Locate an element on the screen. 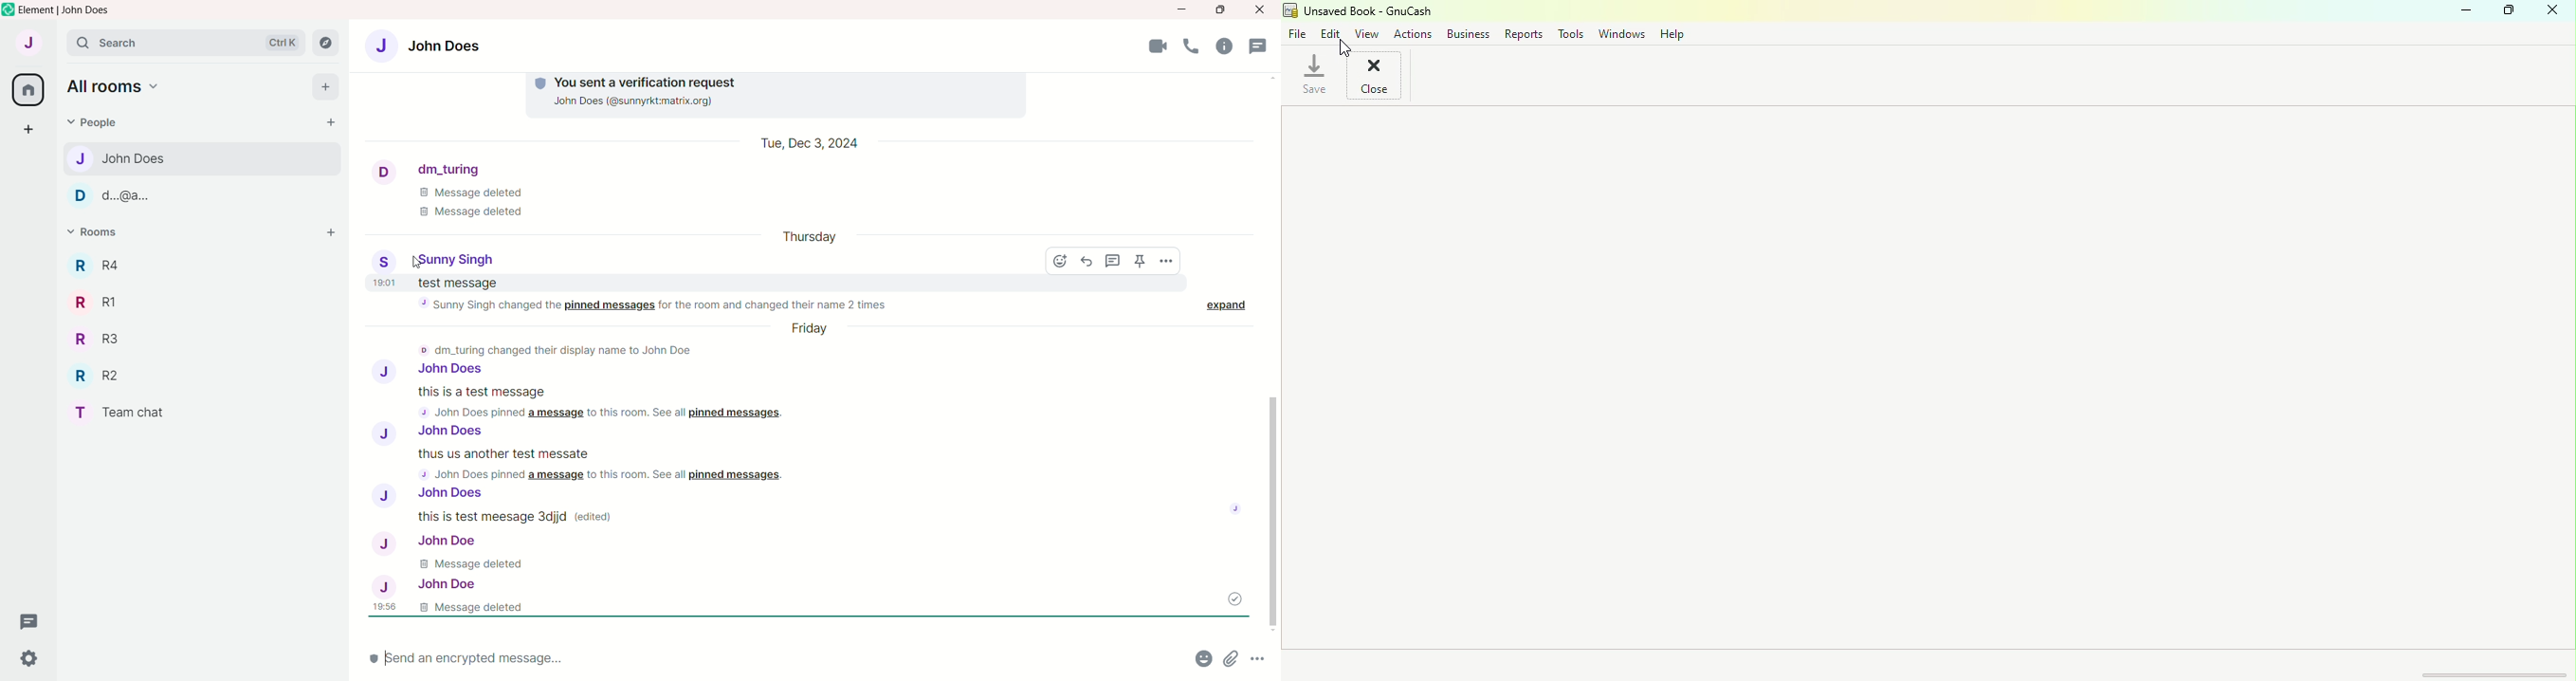 This screenshot has height=700, width=2576. John Does is located at coordinates (426, 370).